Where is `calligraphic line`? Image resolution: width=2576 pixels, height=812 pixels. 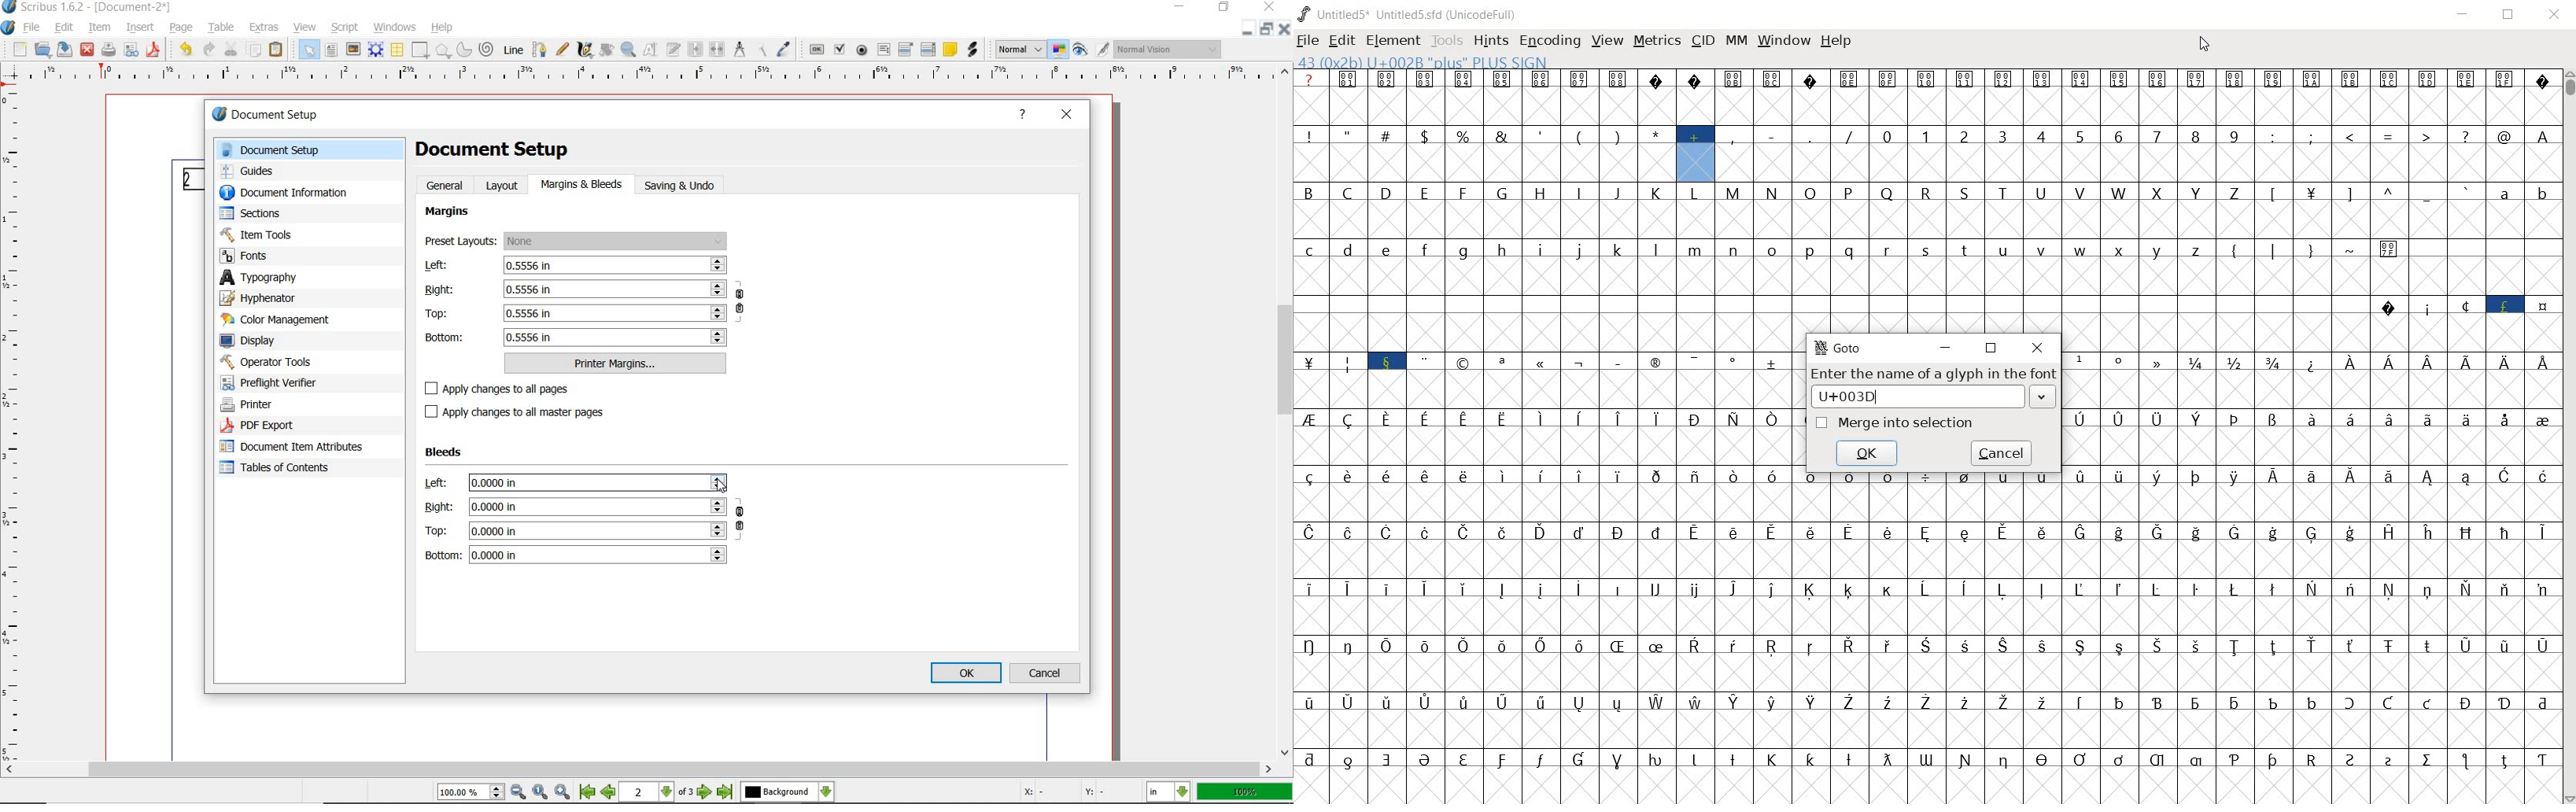 calligraphic line is located at coordinates (586, 50).